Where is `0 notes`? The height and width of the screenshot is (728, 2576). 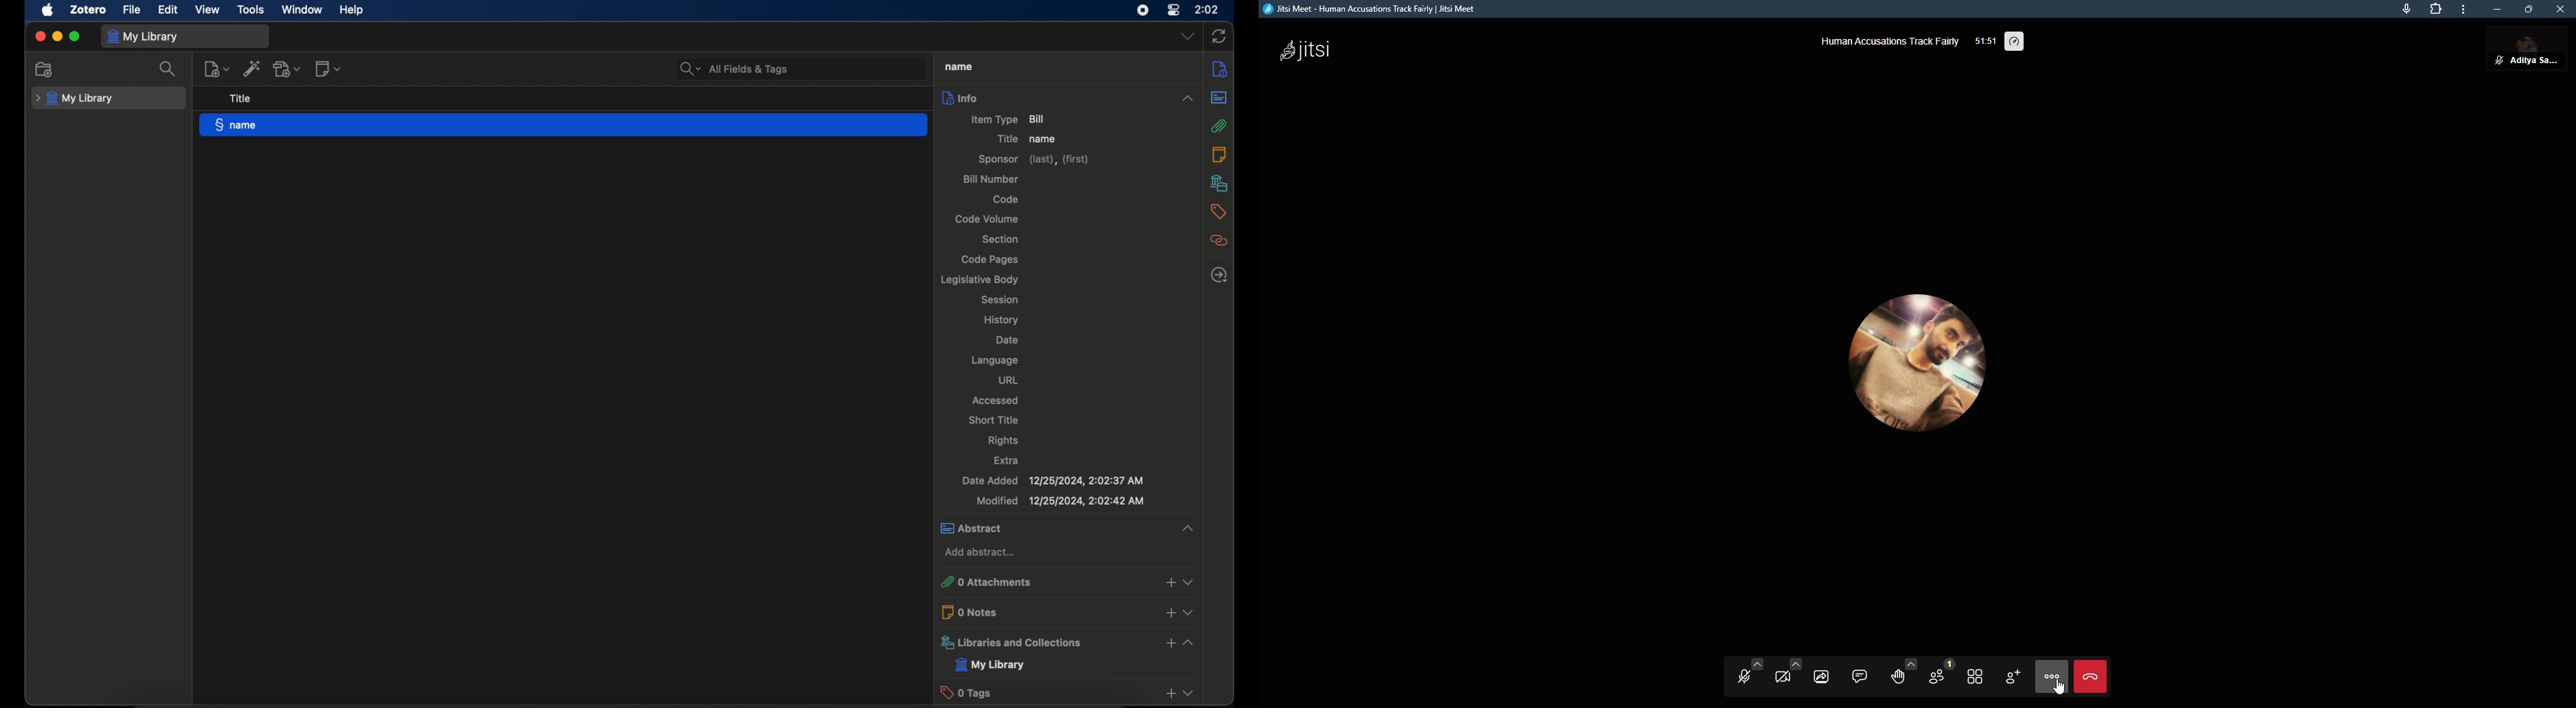
0 notes is located at coordinates (1069, 612).